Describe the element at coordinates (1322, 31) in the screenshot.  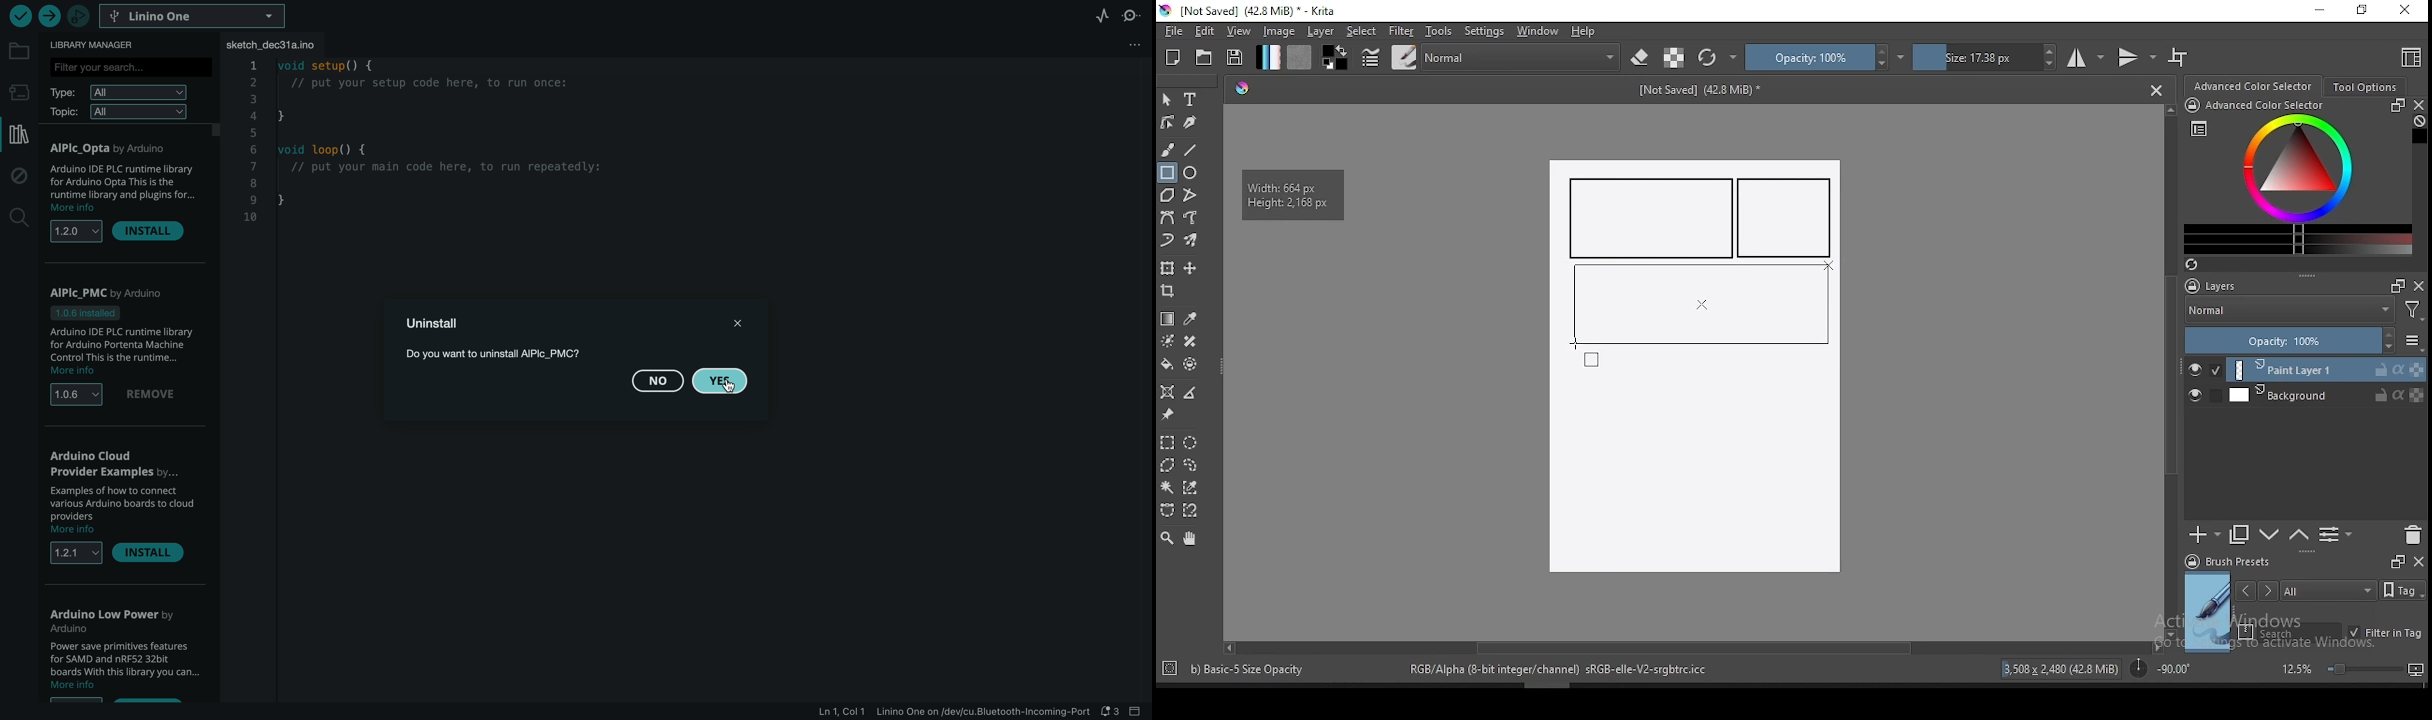
I see `layer` at that location.